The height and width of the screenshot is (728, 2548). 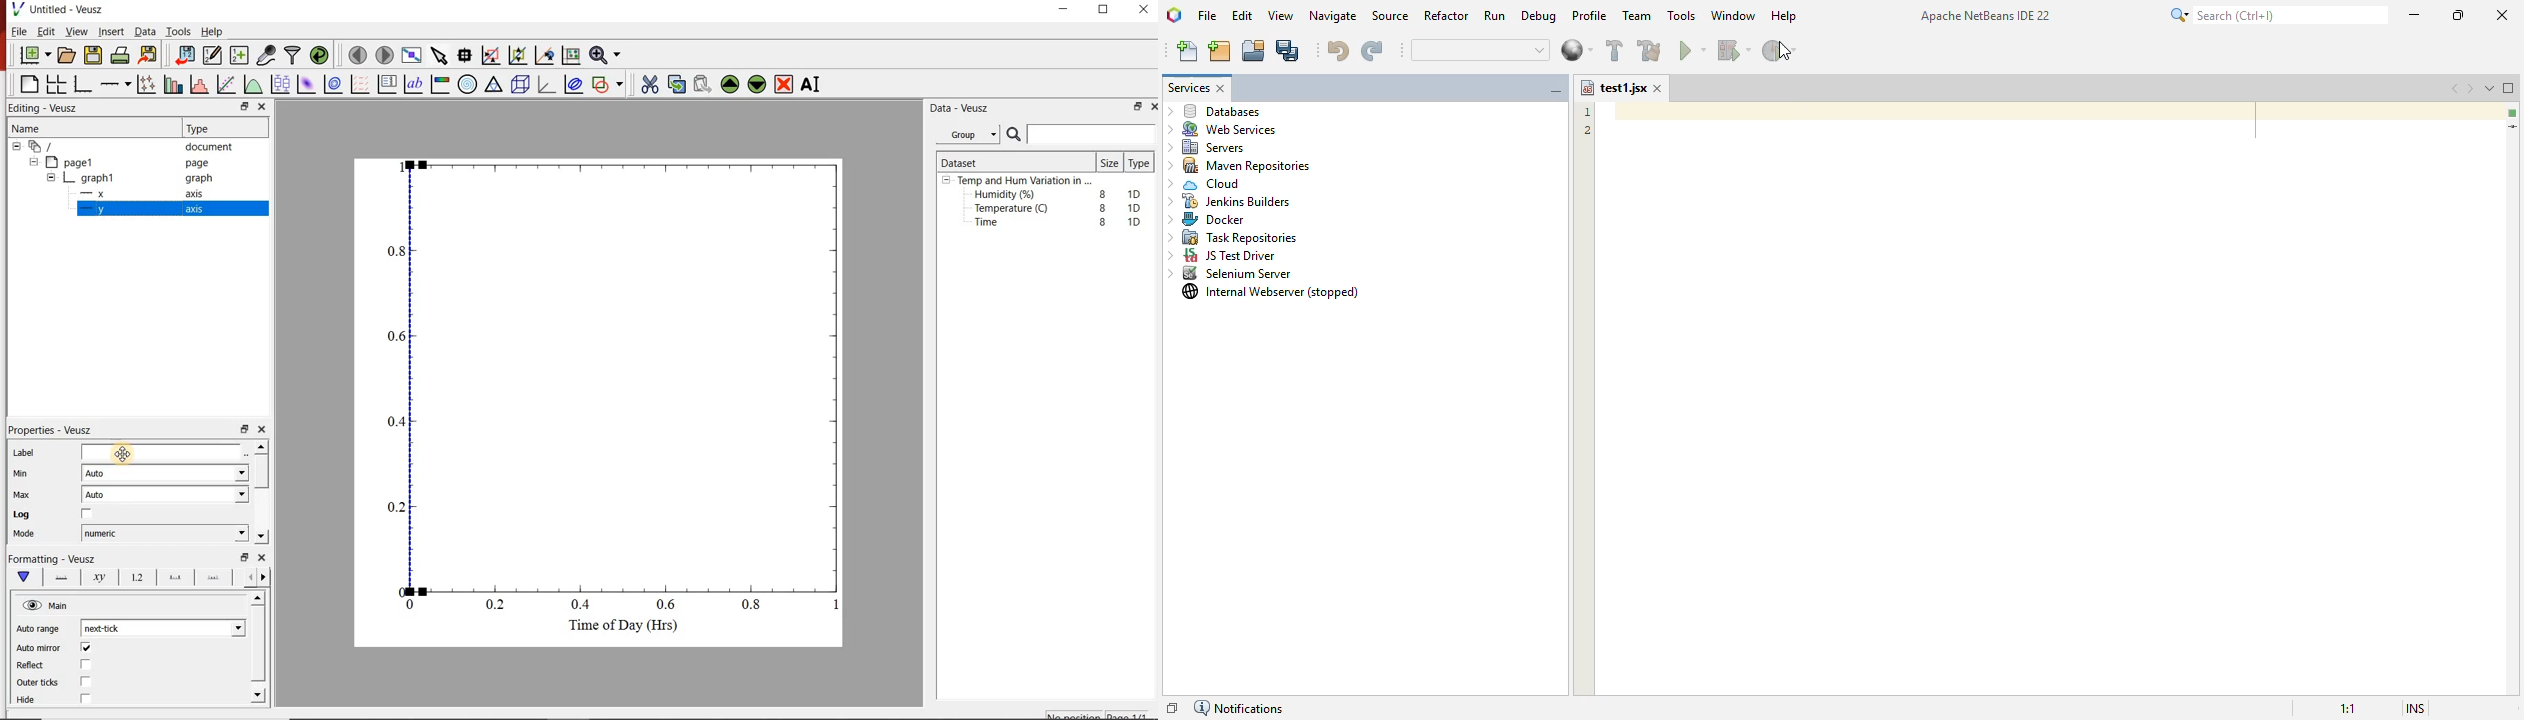 What do you see at coordinates (105, 212) in the screenshot?
I see `y` at bounding box center [105, 212].